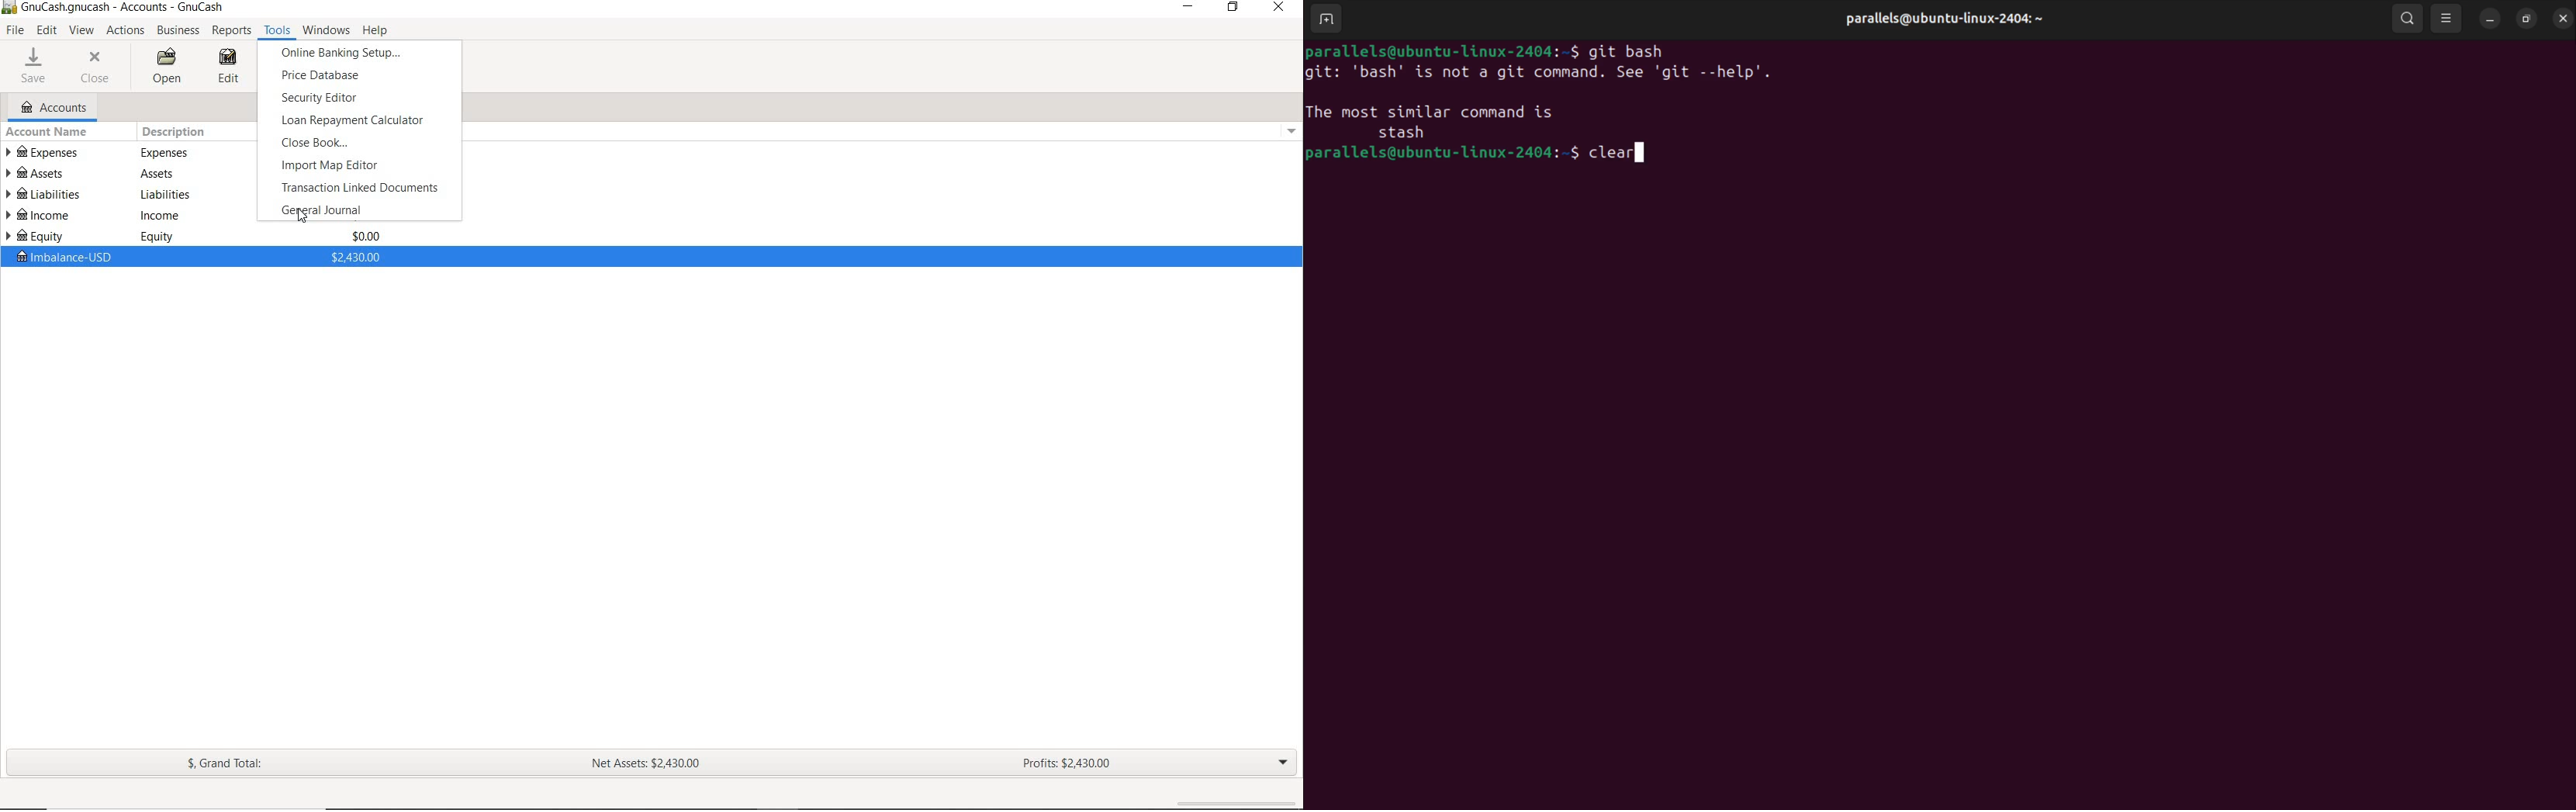 This screenshot has width=2576, height=812. I want to click on $0.00, so click(365, 236).